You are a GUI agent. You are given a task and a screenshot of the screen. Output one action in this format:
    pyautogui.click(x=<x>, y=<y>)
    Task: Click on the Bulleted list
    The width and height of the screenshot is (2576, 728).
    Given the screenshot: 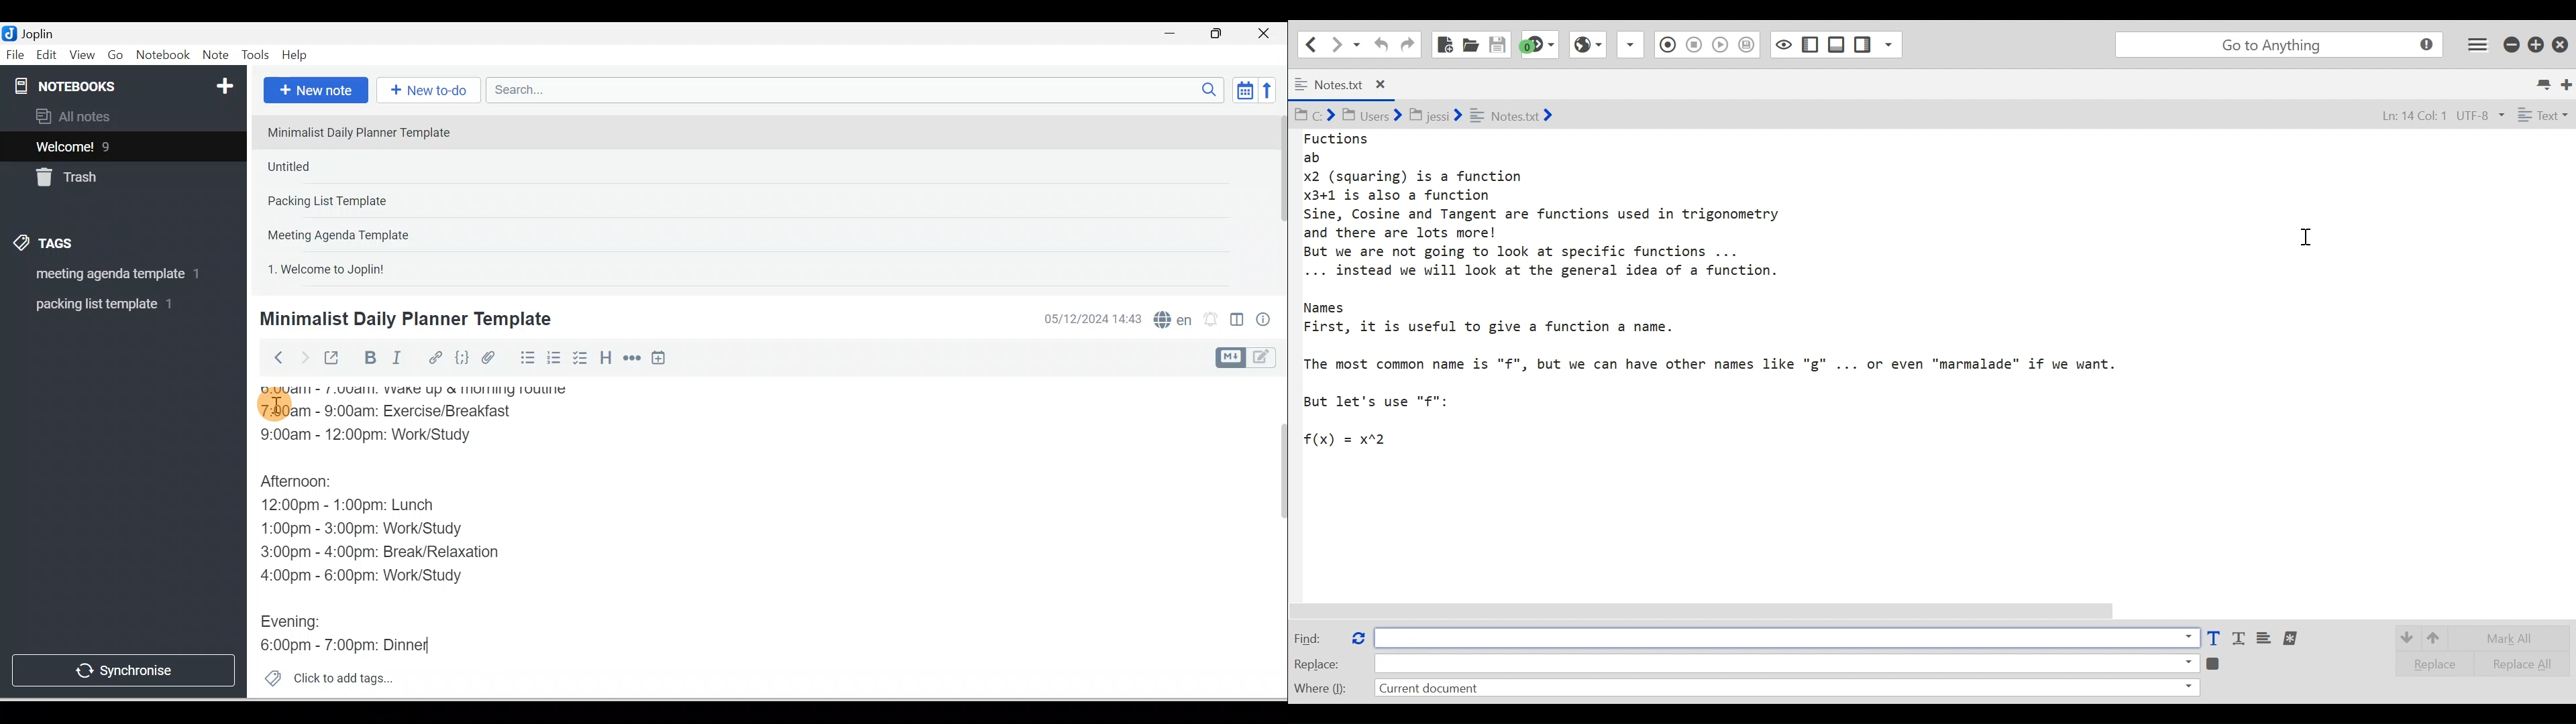 What is the action you would take?
    pyautogui.click(x=525, y=357)
    